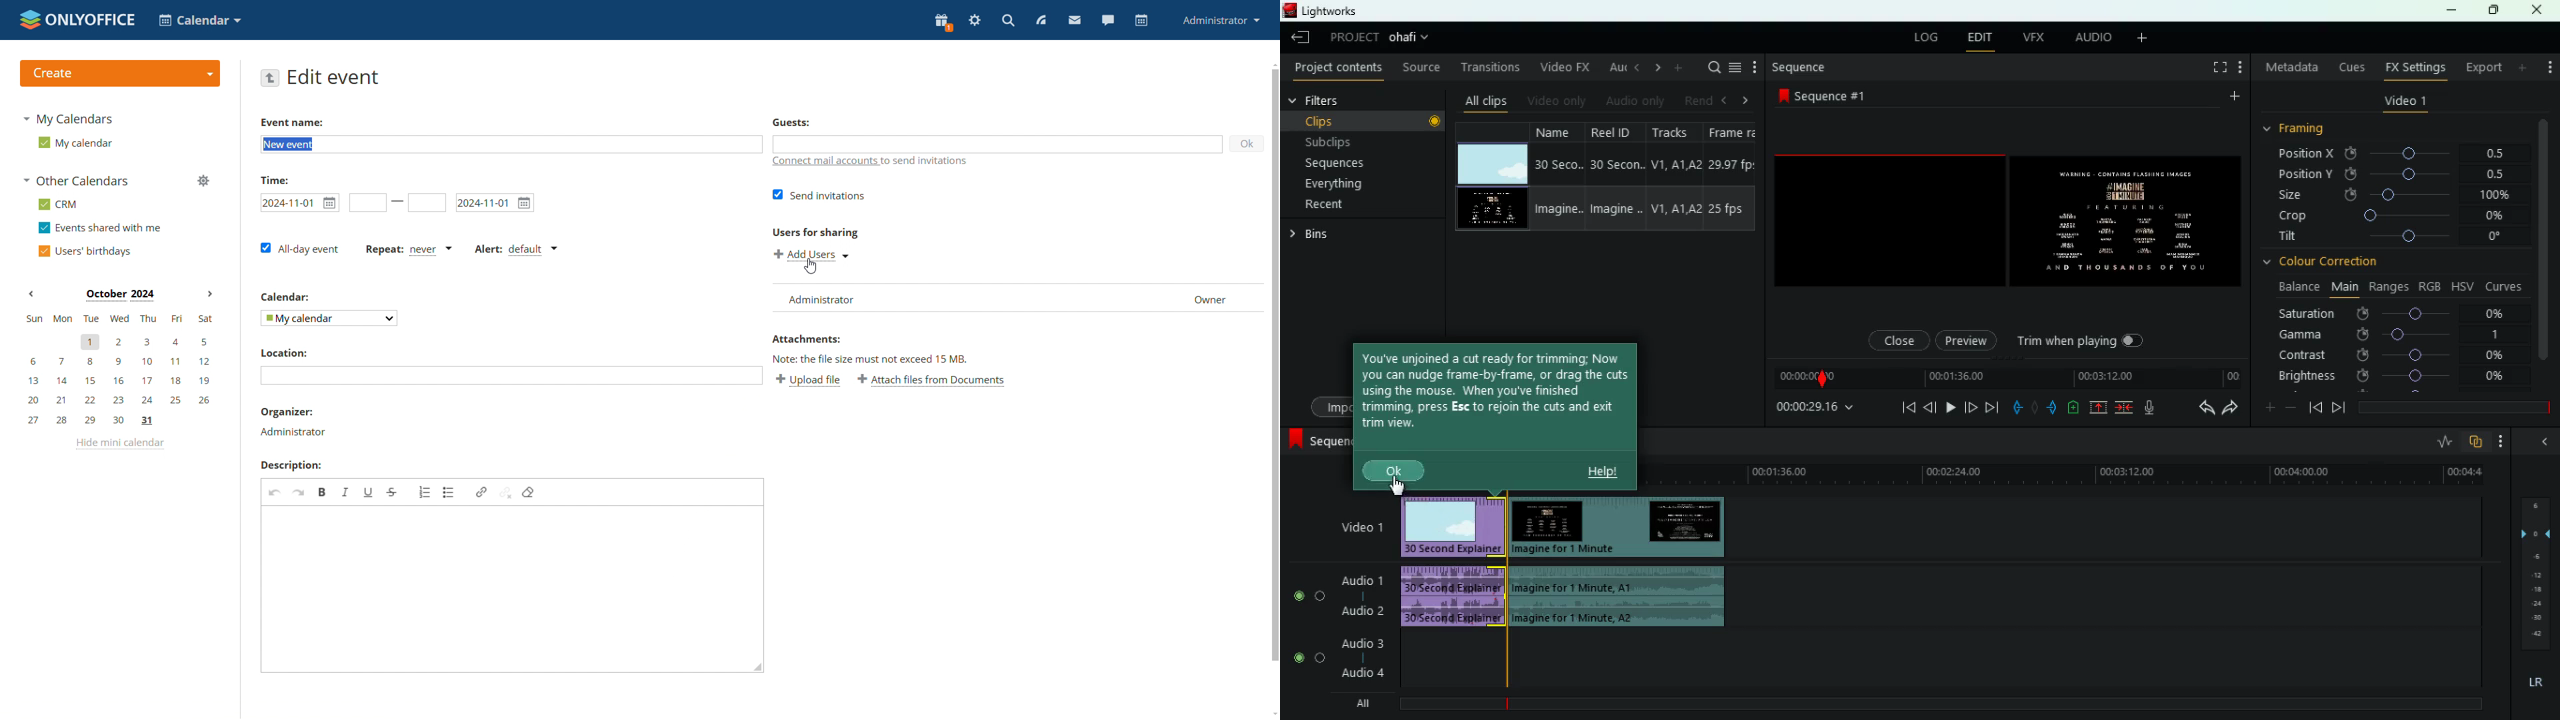  I want to click on serringas, so click(975, 21).